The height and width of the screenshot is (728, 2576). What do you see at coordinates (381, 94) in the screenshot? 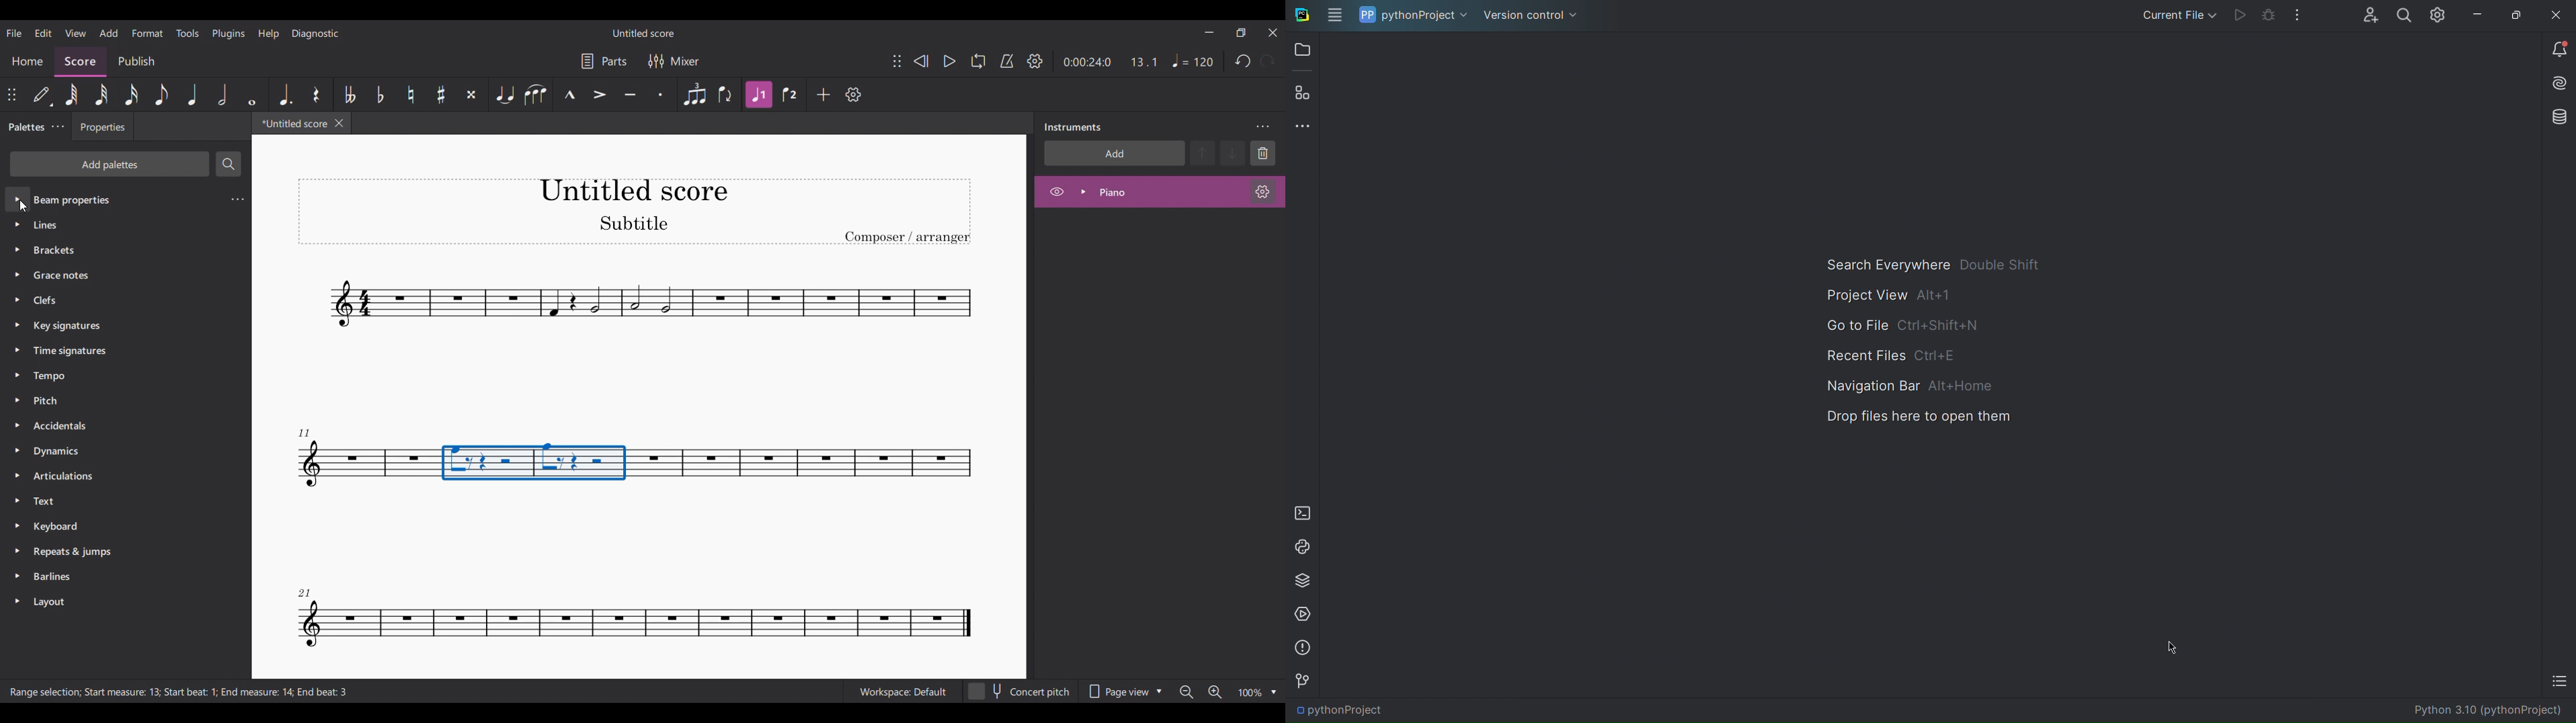
I see `Toggle flat` at bounding box center [381, 94].